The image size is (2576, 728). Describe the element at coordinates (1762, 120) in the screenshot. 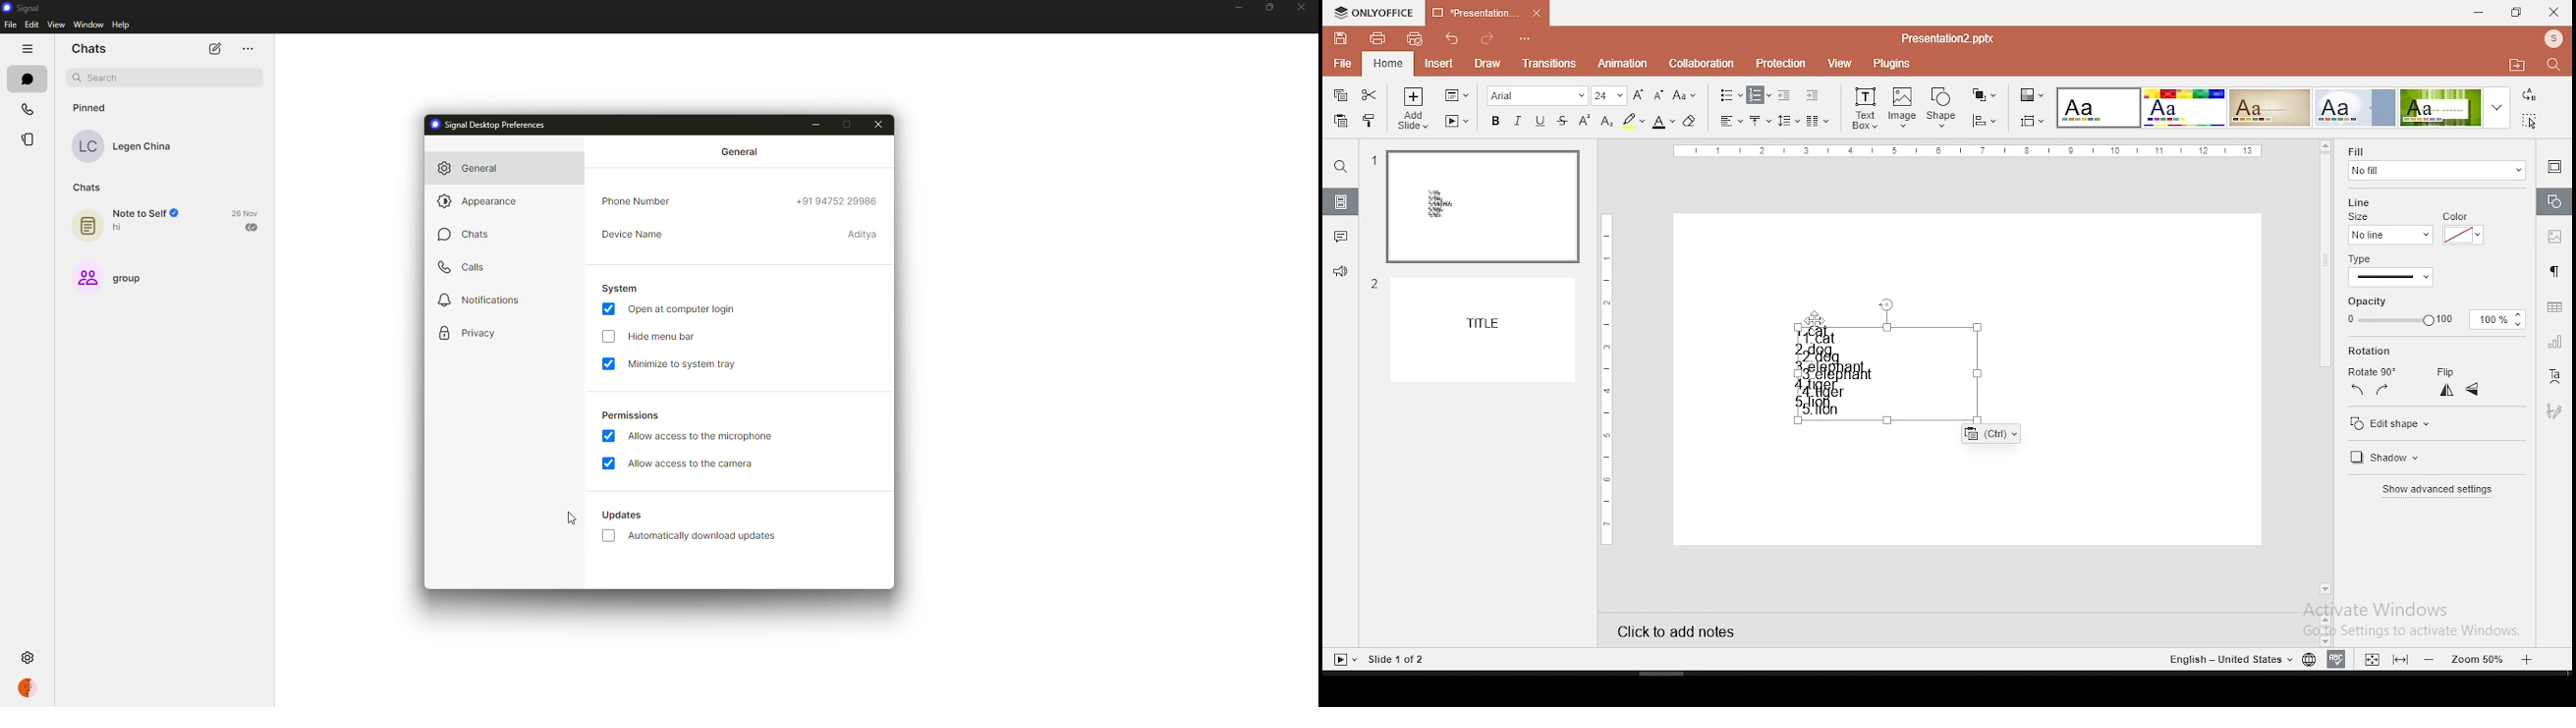

I see `vertical alignment` at that location.